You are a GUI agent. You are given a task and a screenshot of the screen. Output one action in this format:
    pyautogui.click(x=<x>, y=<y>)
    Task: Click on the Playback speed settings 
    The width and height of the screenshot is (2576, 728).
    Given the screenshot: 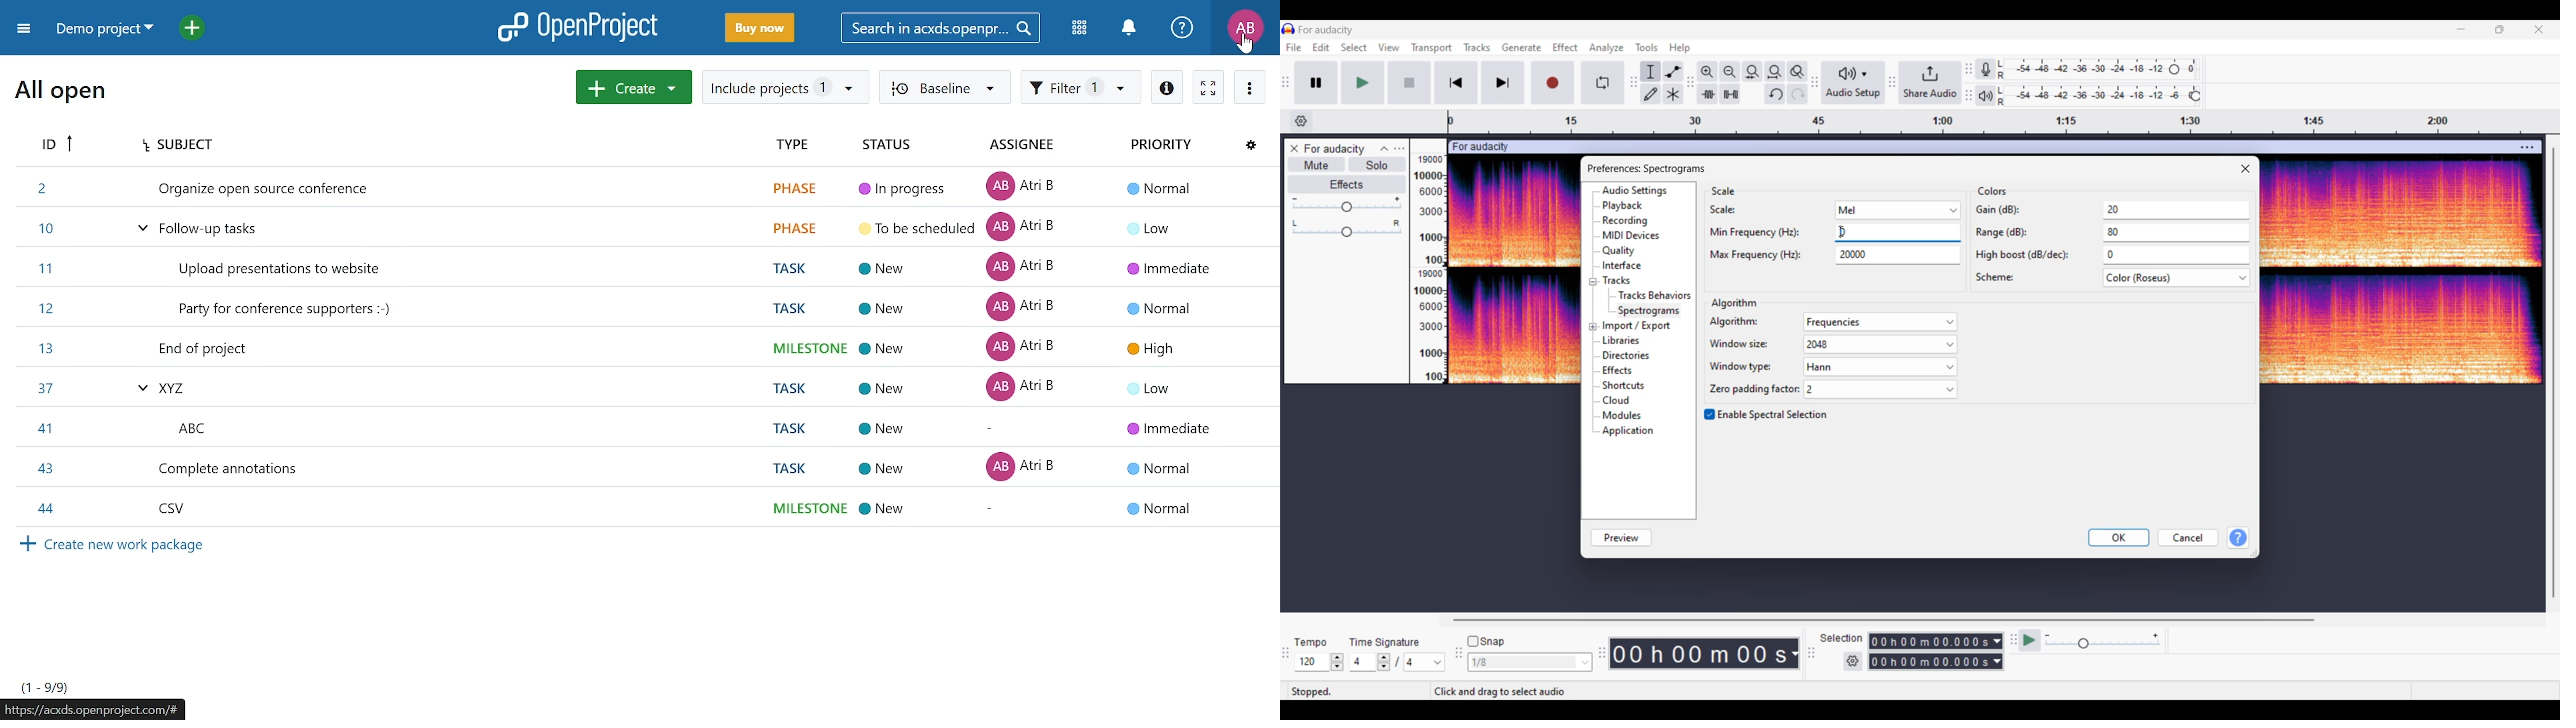 What is the action you would take?
    pyautogui.click(x=2091, y=640)
    